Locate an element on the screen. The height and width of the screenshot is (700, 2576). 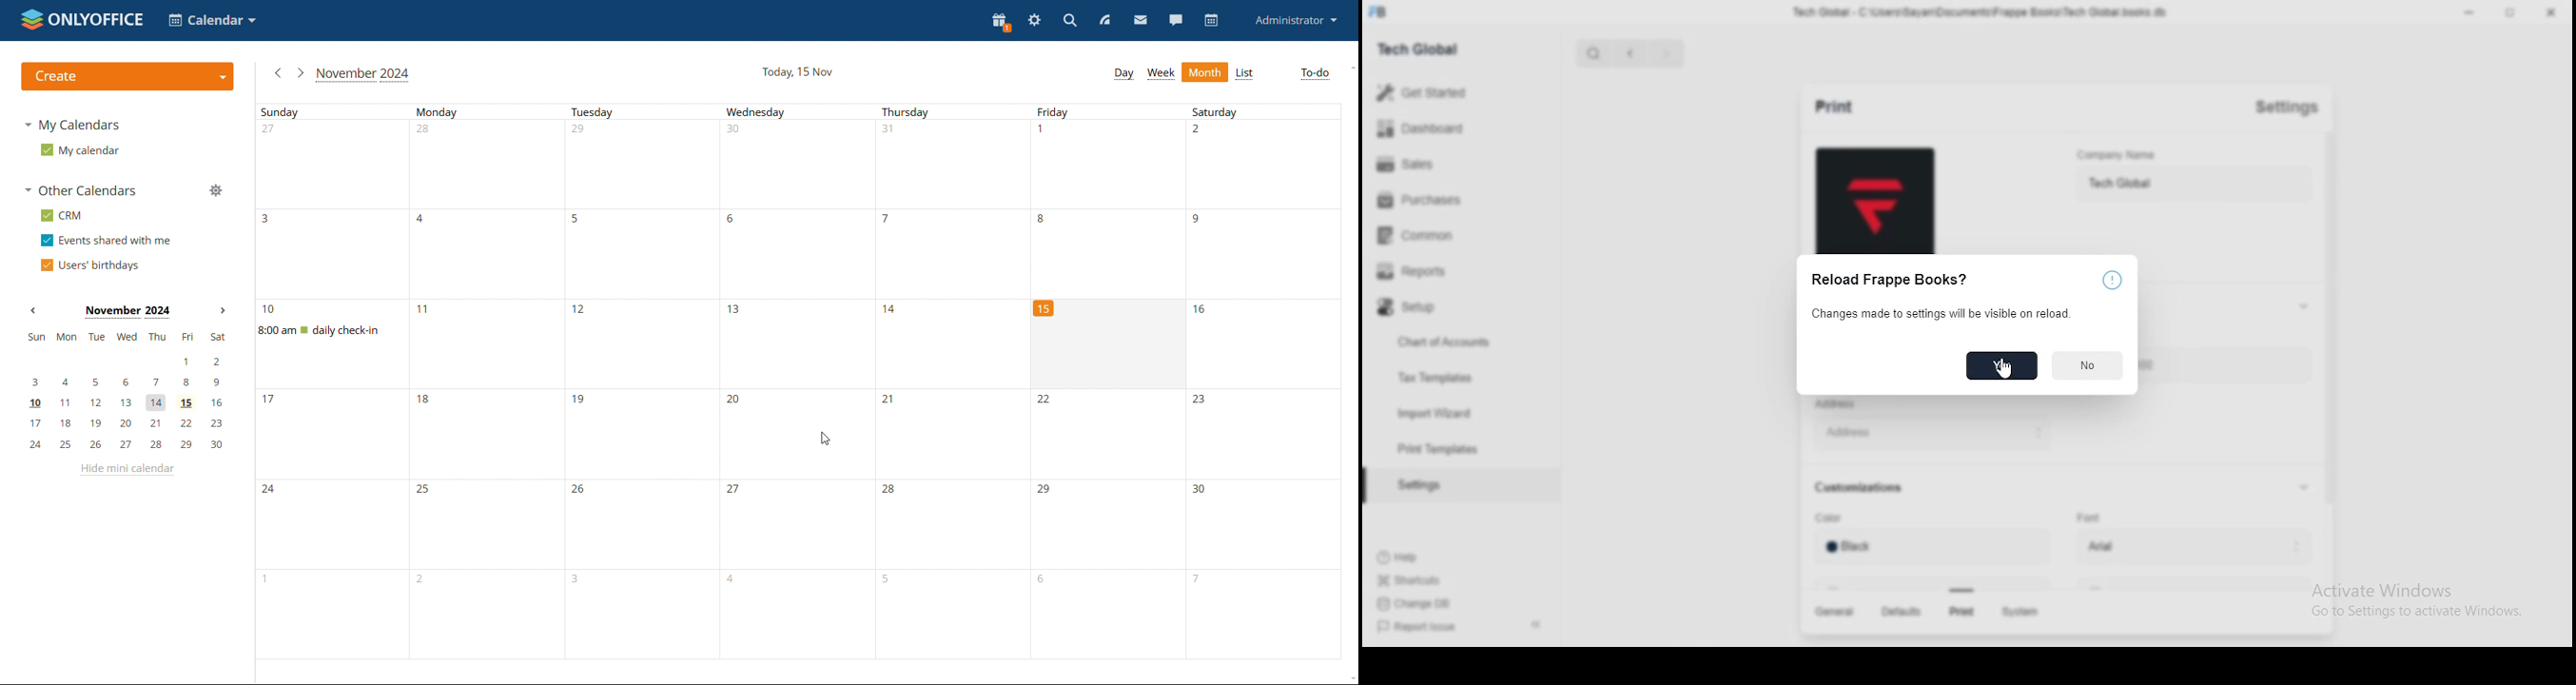
go forward  is located at coordinates (1666, 55).